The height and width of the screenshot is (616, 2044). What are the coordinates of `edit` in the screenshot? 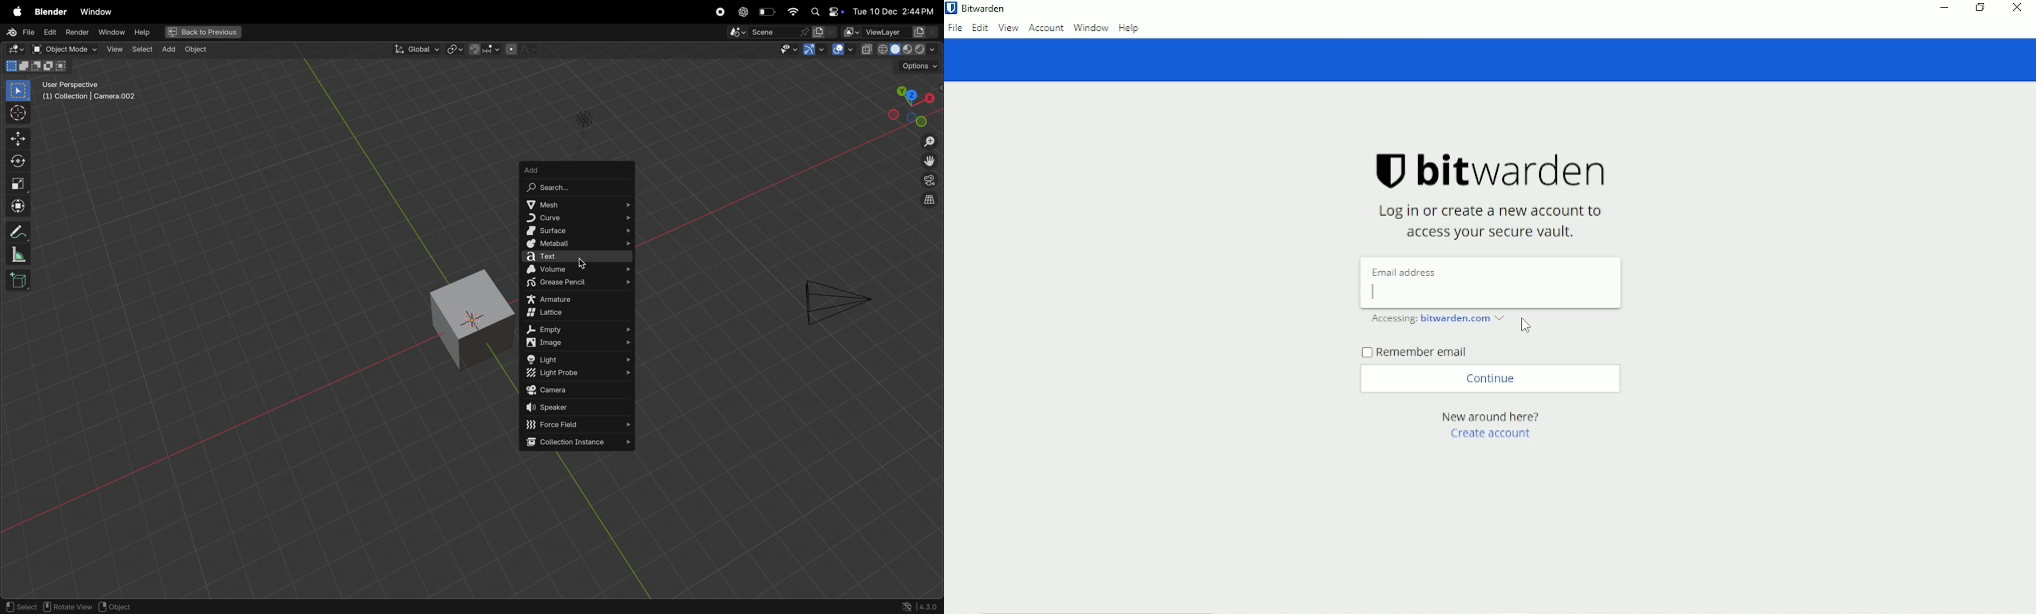 It's located at (51, 33).